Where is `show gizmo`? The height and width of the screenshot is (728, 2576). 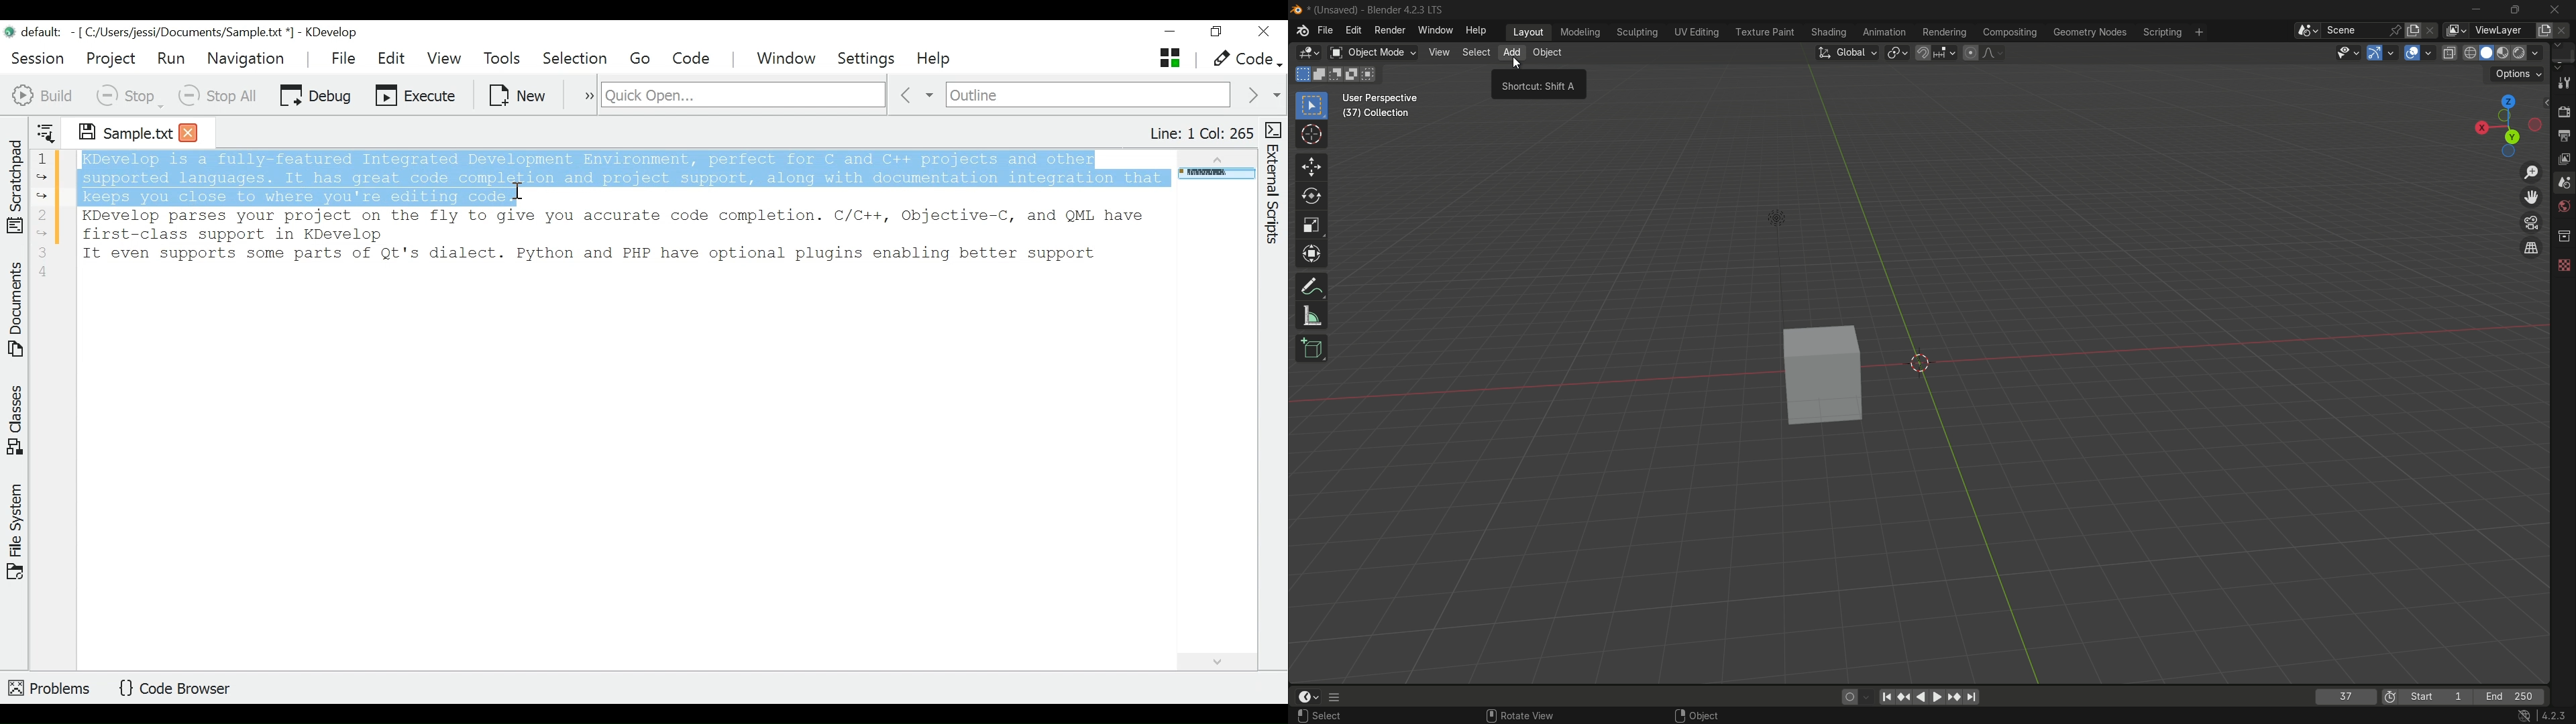
show gizmo is located at coordinates (2373, 52).